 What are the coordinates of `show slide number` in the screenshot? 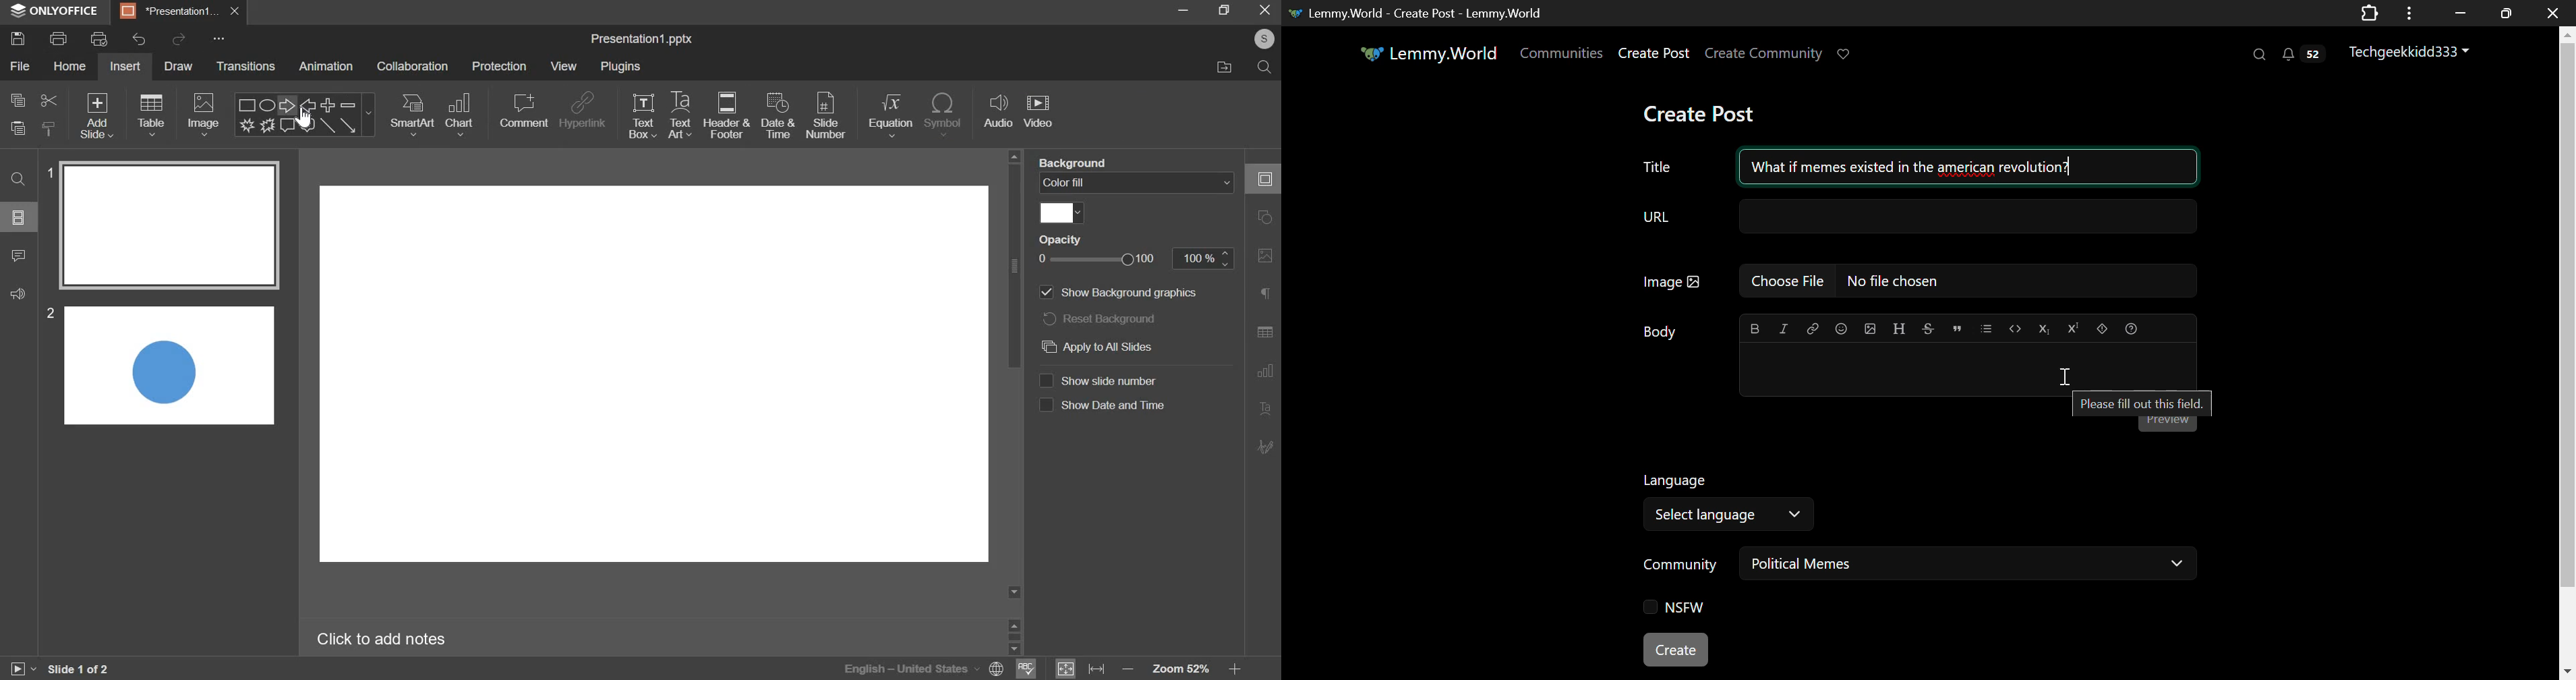 It's located at (1103, 382).